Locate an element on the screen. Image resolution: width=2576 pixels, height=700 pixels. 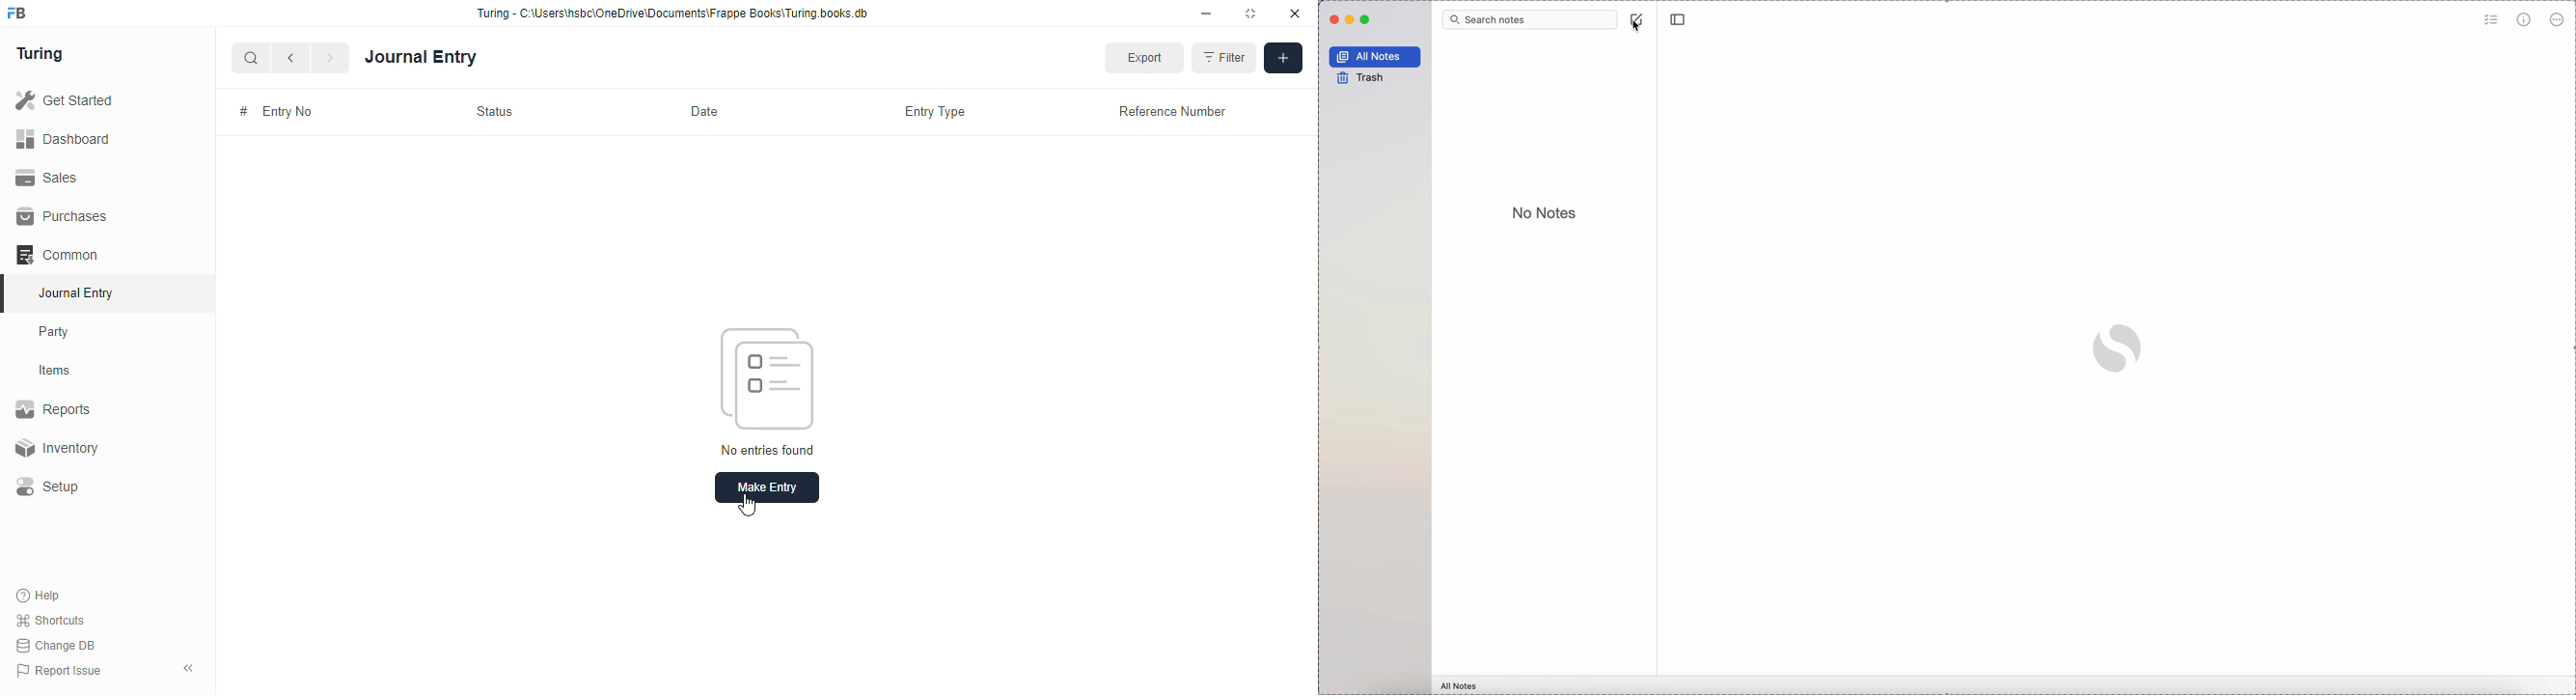
reference number is located at coordinates (1170, 111).